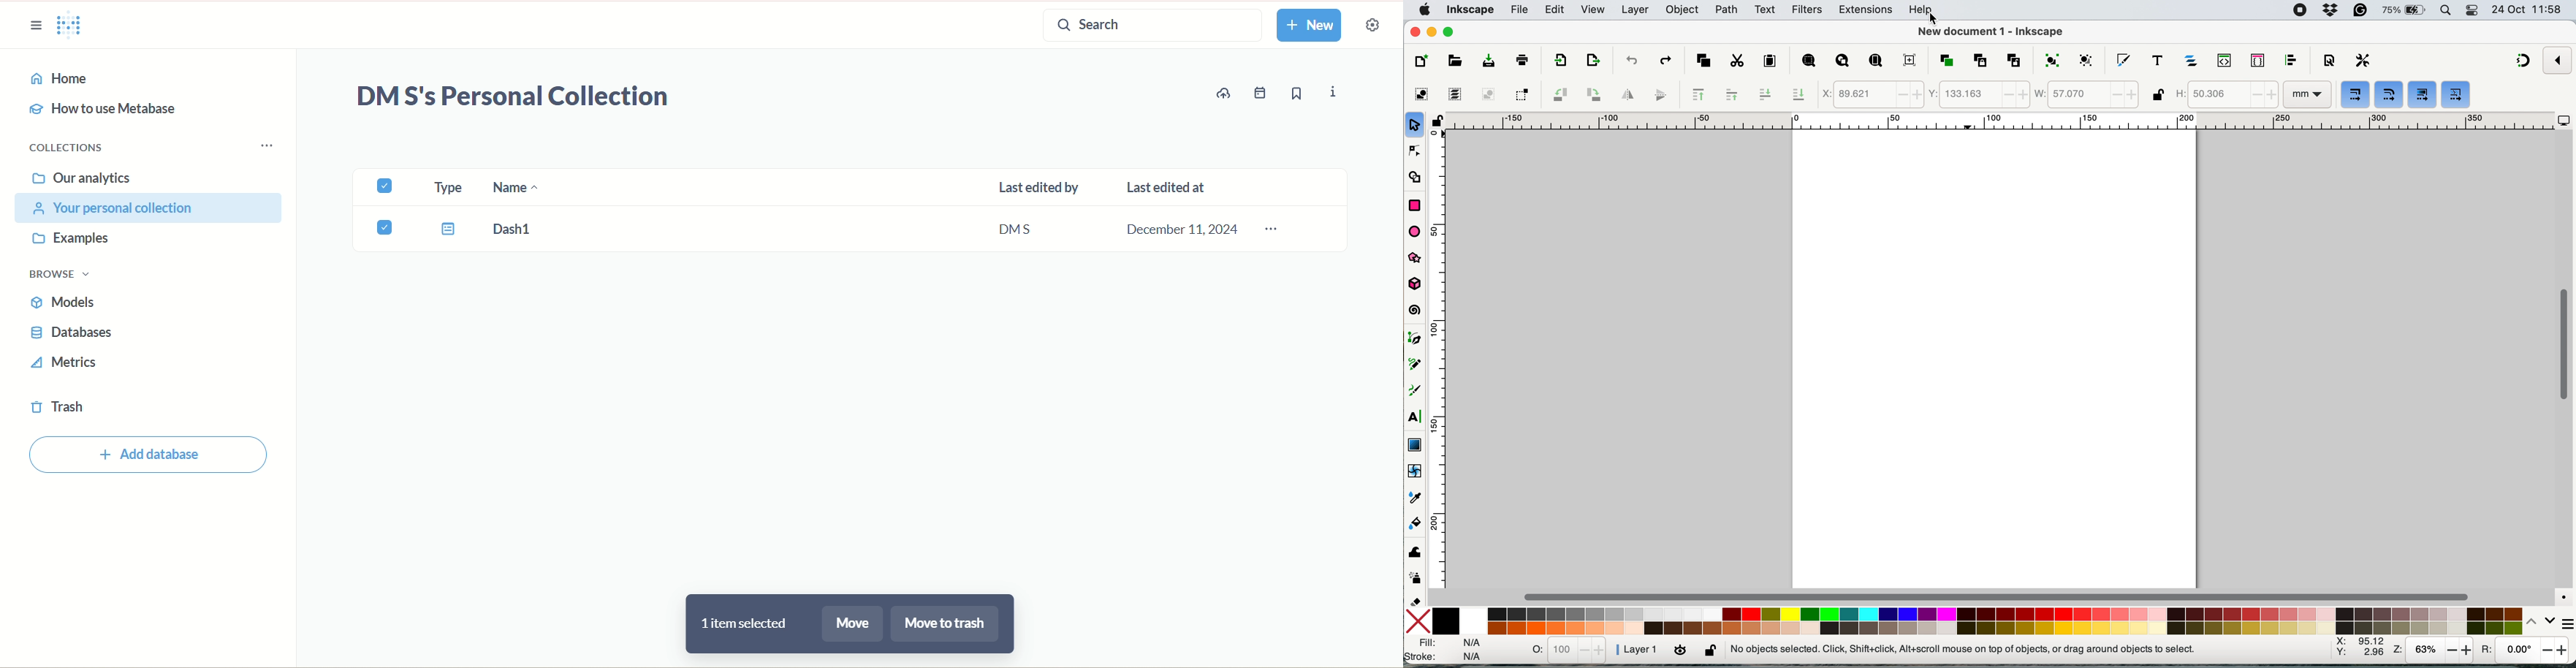 This screenshot has height=672, width=2576. Describe the element at coordinates (1770, 61) in the screenshot. I see `paste` at that location.